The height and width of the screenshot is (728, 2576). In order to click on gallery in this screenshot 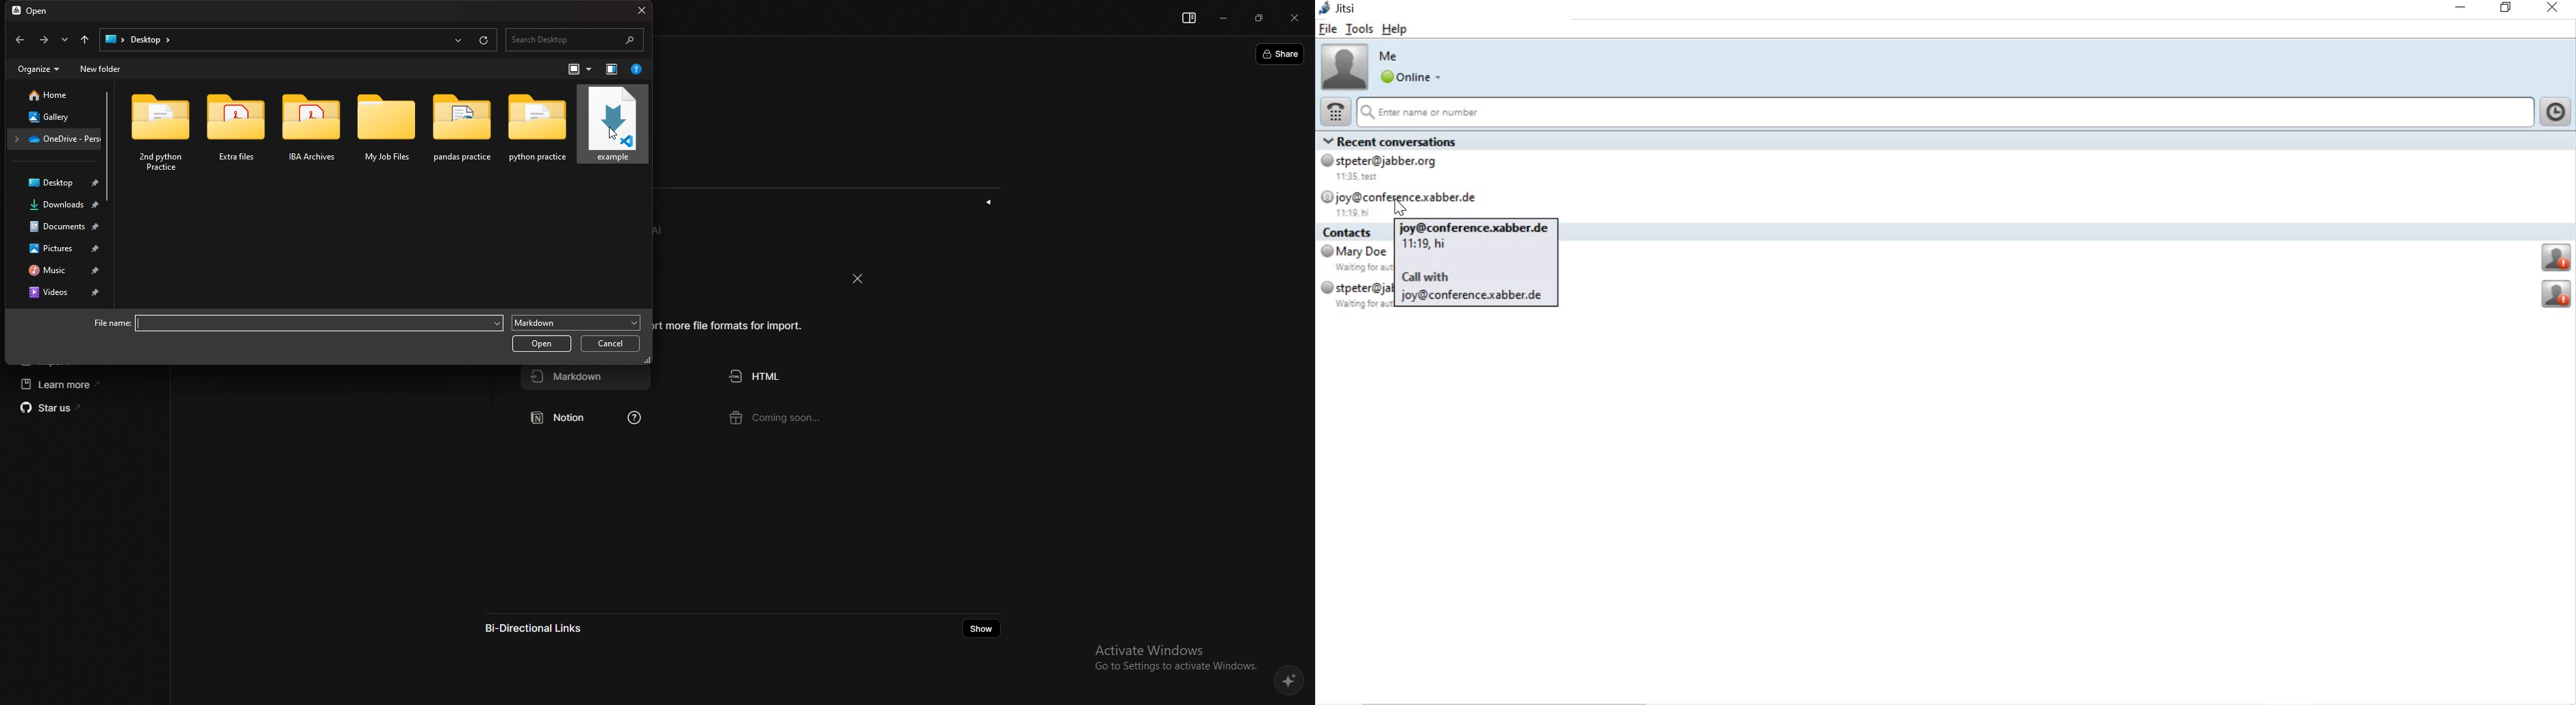, I will do `click(49, 116)`.